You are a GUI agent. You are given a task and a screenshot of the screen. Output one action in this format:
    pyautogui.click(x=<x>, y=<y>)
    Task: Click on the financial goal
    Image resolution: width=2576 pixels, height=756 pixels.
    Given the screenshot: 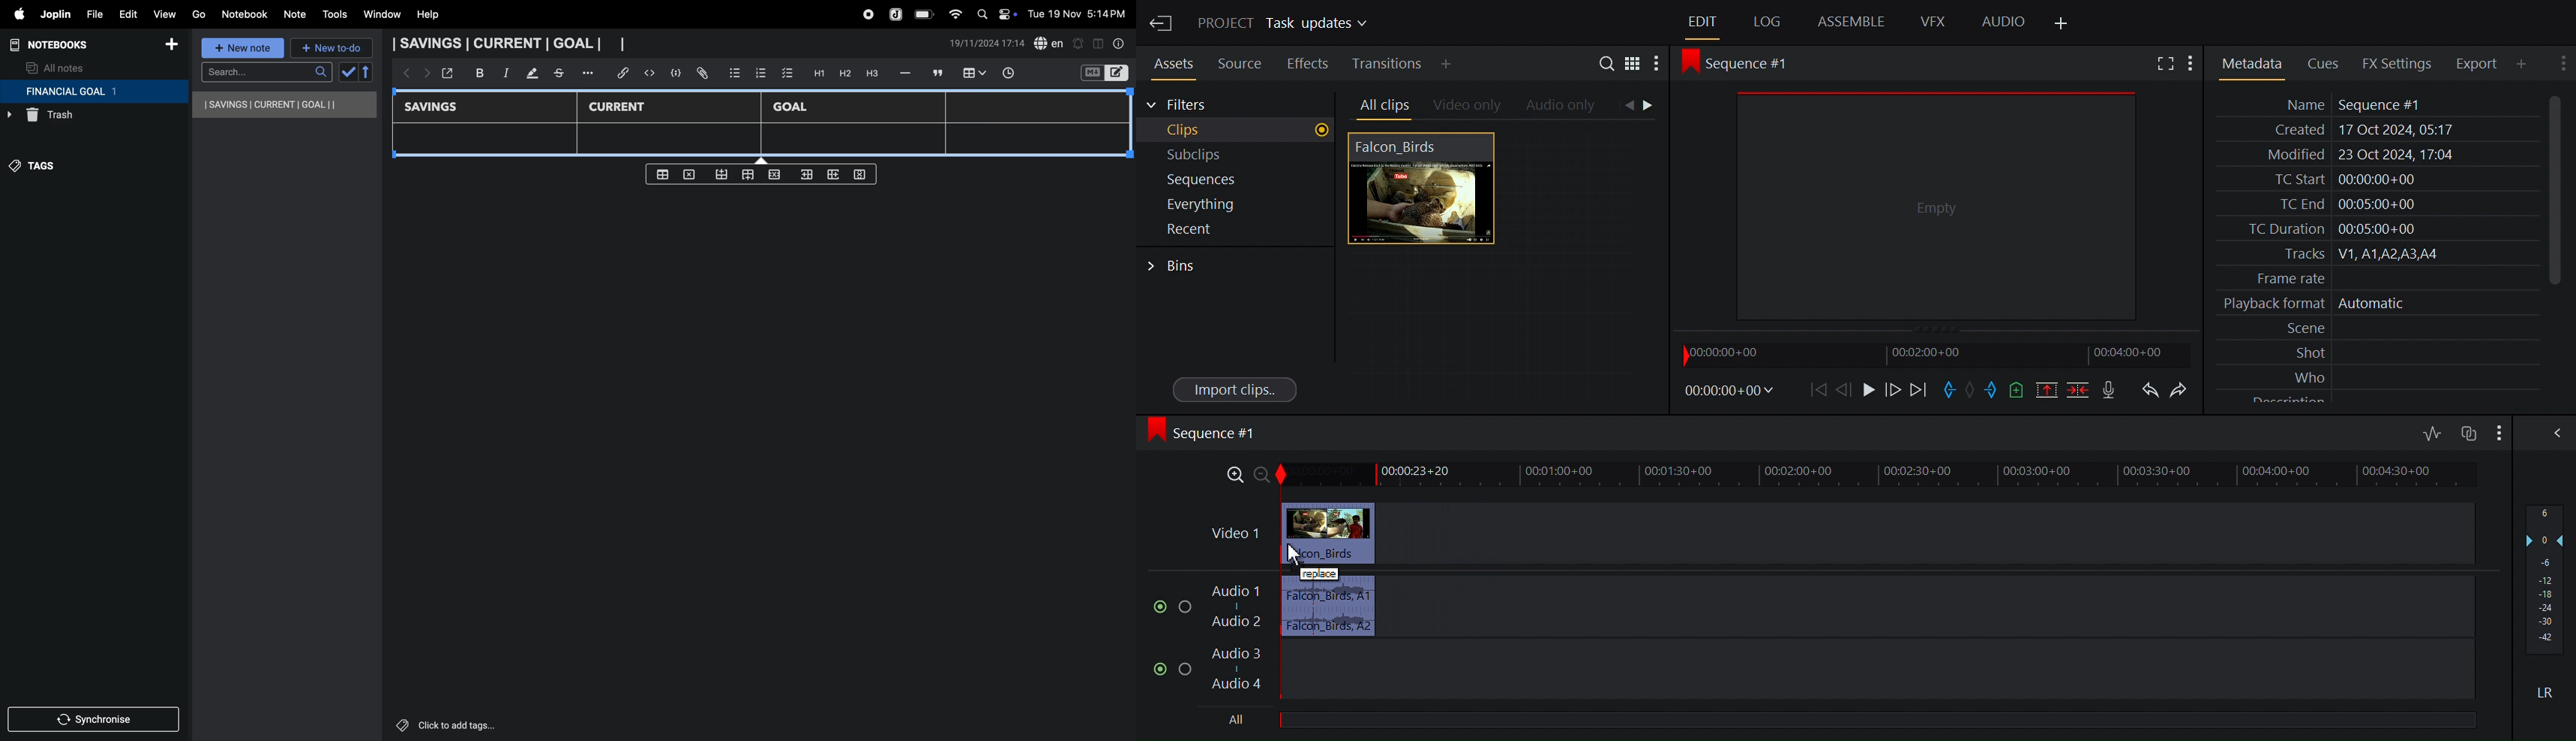 What is the action you would take?
    pyautogui.click(x=94, y=91)
    